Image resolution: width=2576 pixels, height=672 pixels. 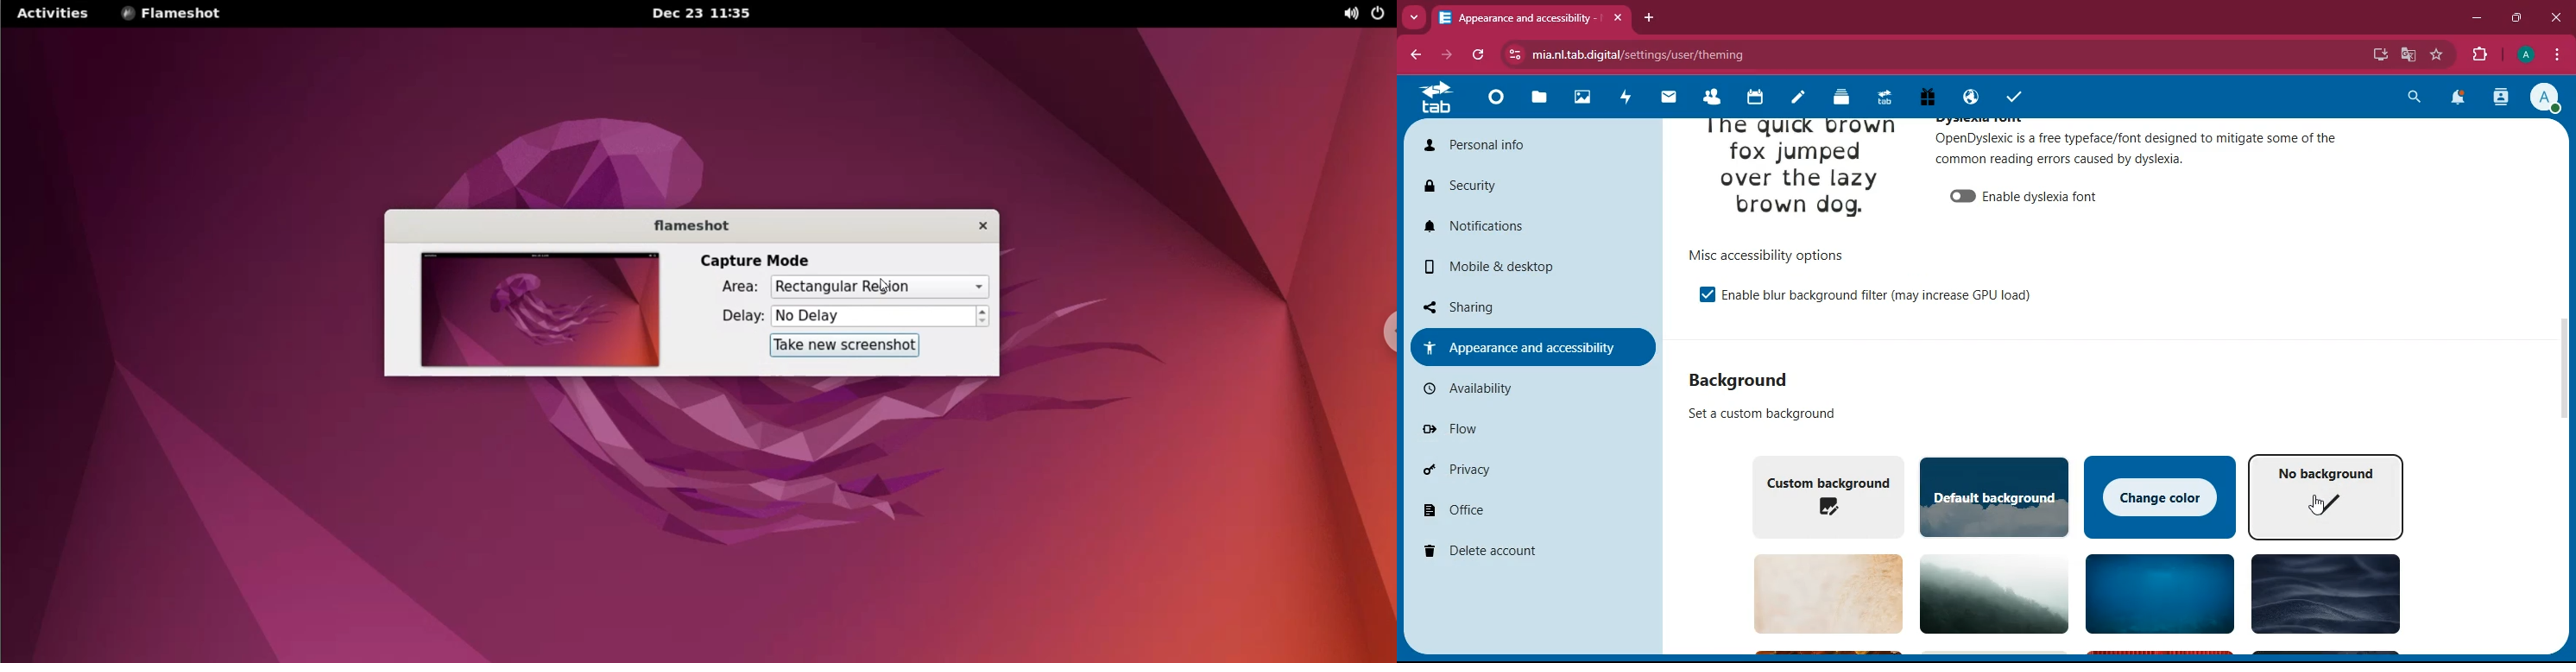 I want to click on office, so click(x=1529, y=513).